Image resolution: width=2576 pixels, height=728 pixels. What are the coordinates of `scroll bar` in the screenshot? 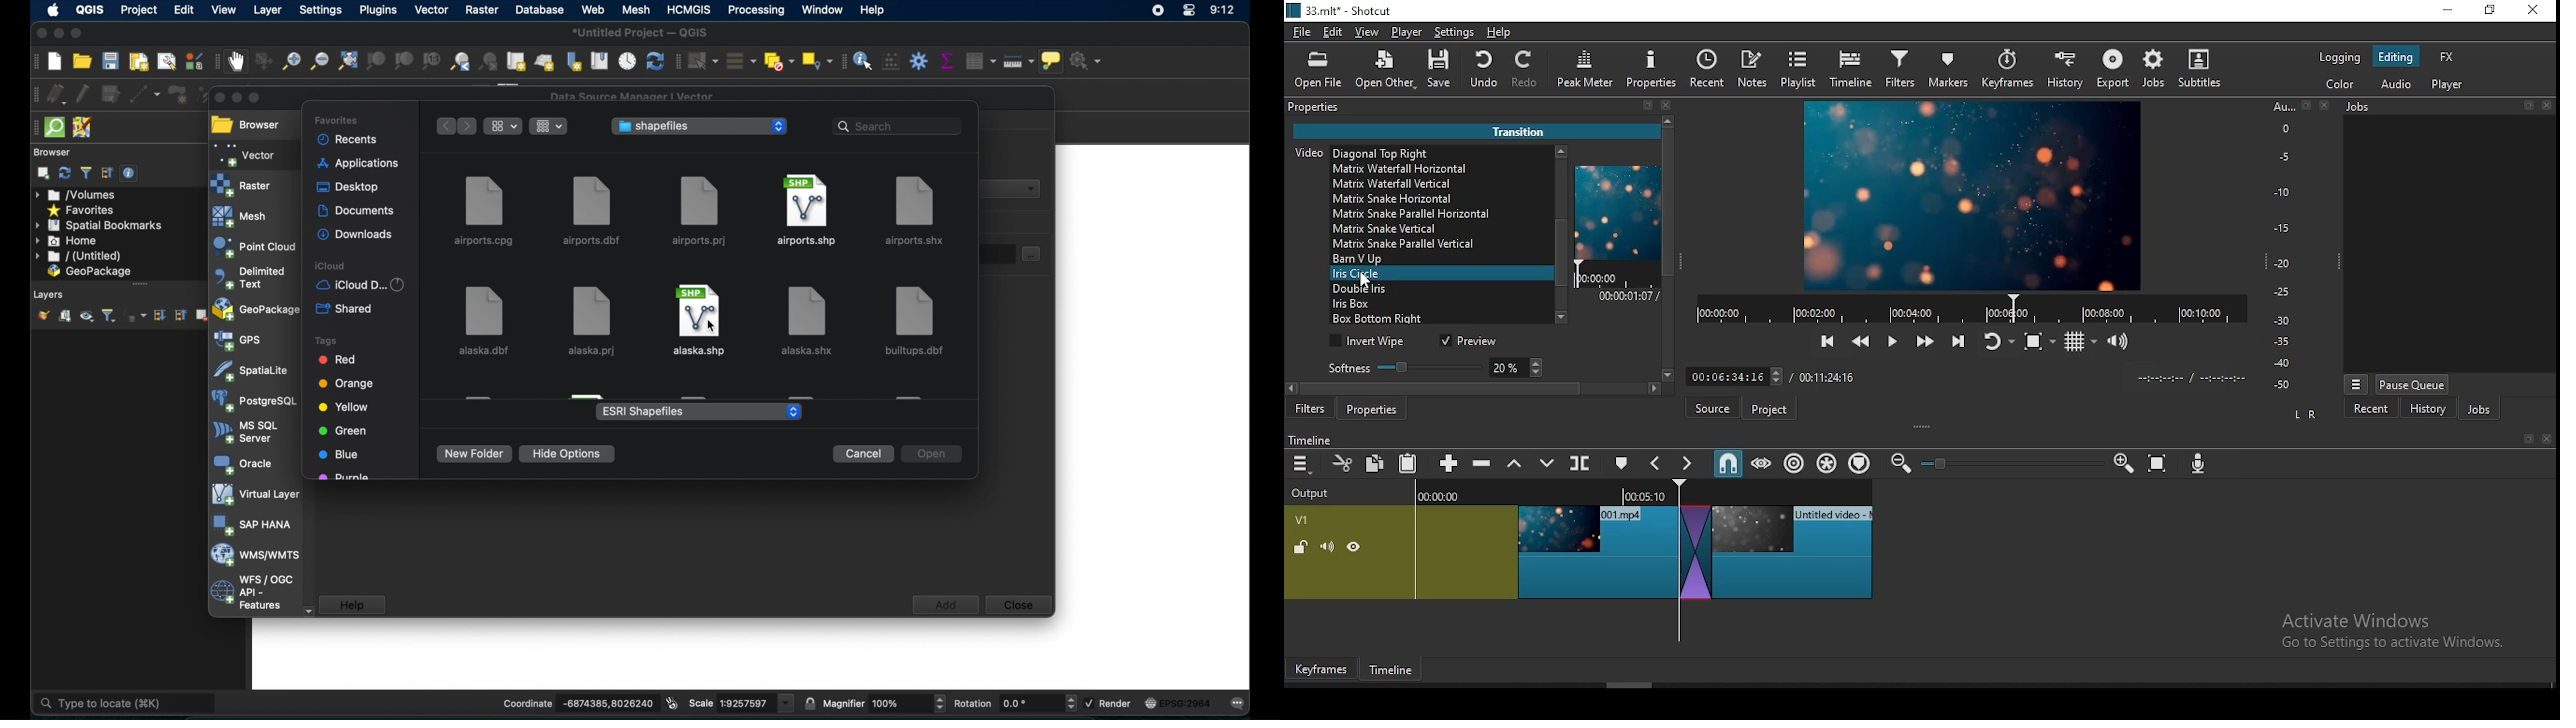 It's located at (1481, 391).